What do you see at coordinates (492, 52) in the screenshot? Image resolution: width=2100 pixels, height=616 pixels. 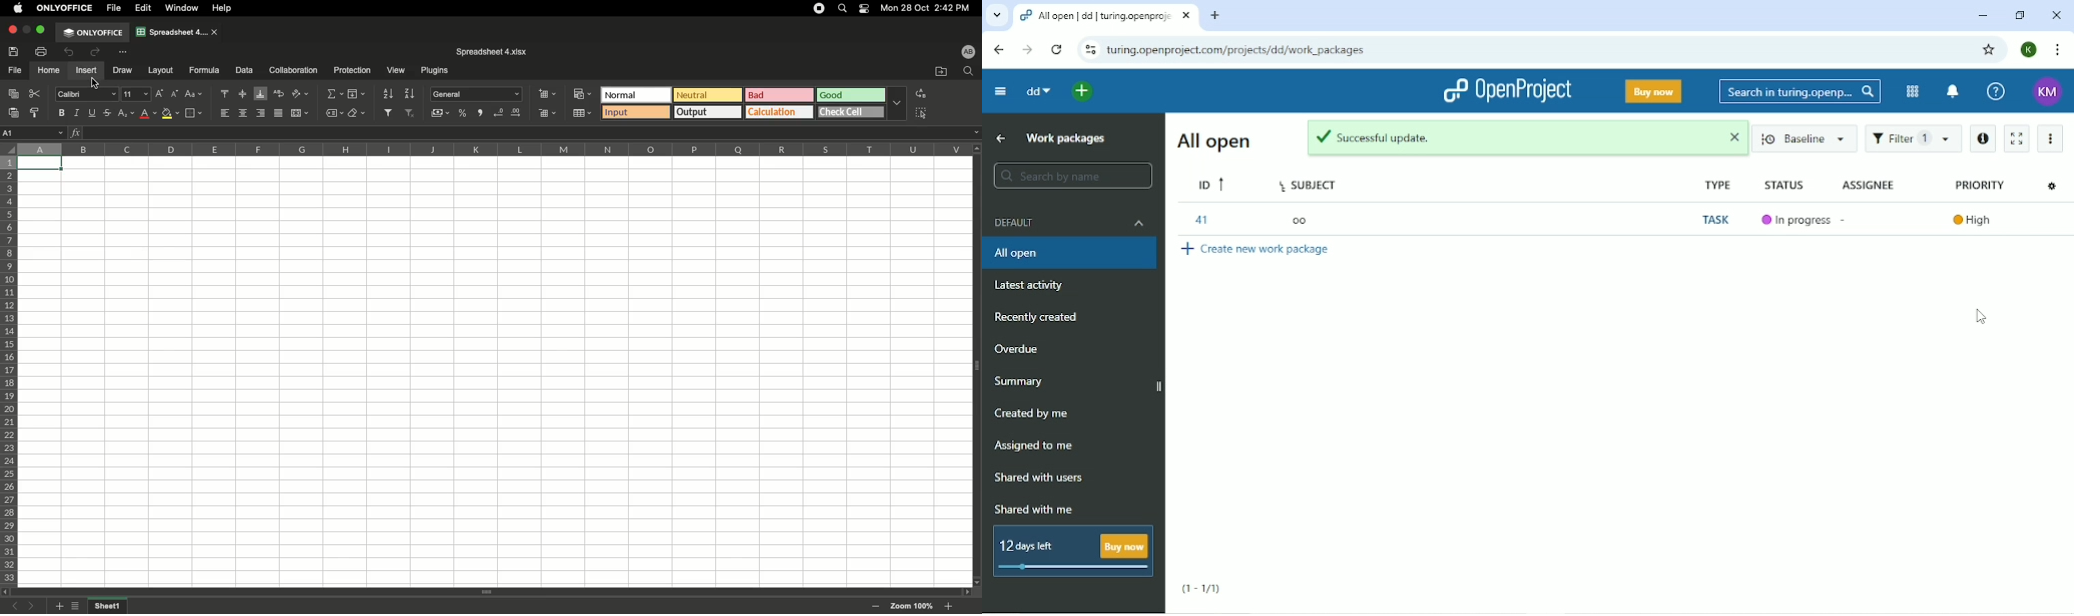 I see `File name` at bounding box center [492, 52].